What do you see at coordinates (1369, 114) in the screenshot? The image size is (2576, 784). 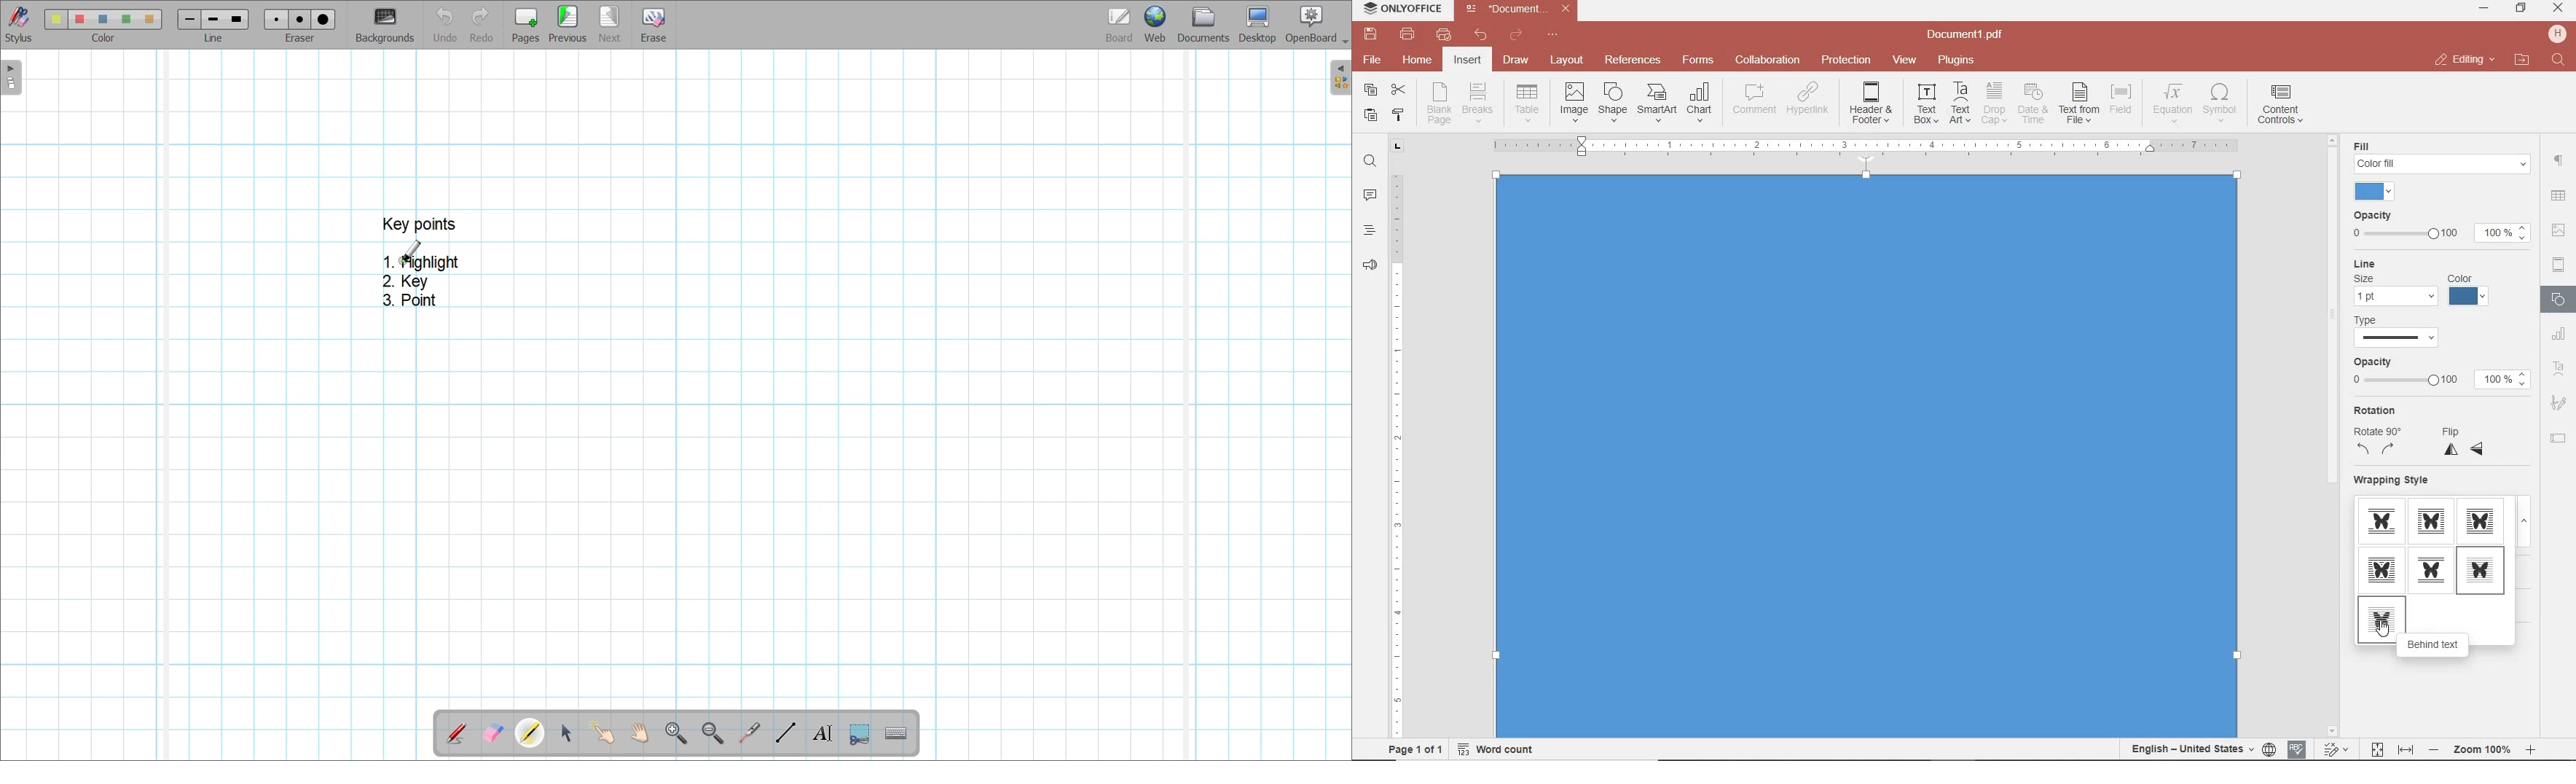 I see `paste` at bounding box center [1369, 114].